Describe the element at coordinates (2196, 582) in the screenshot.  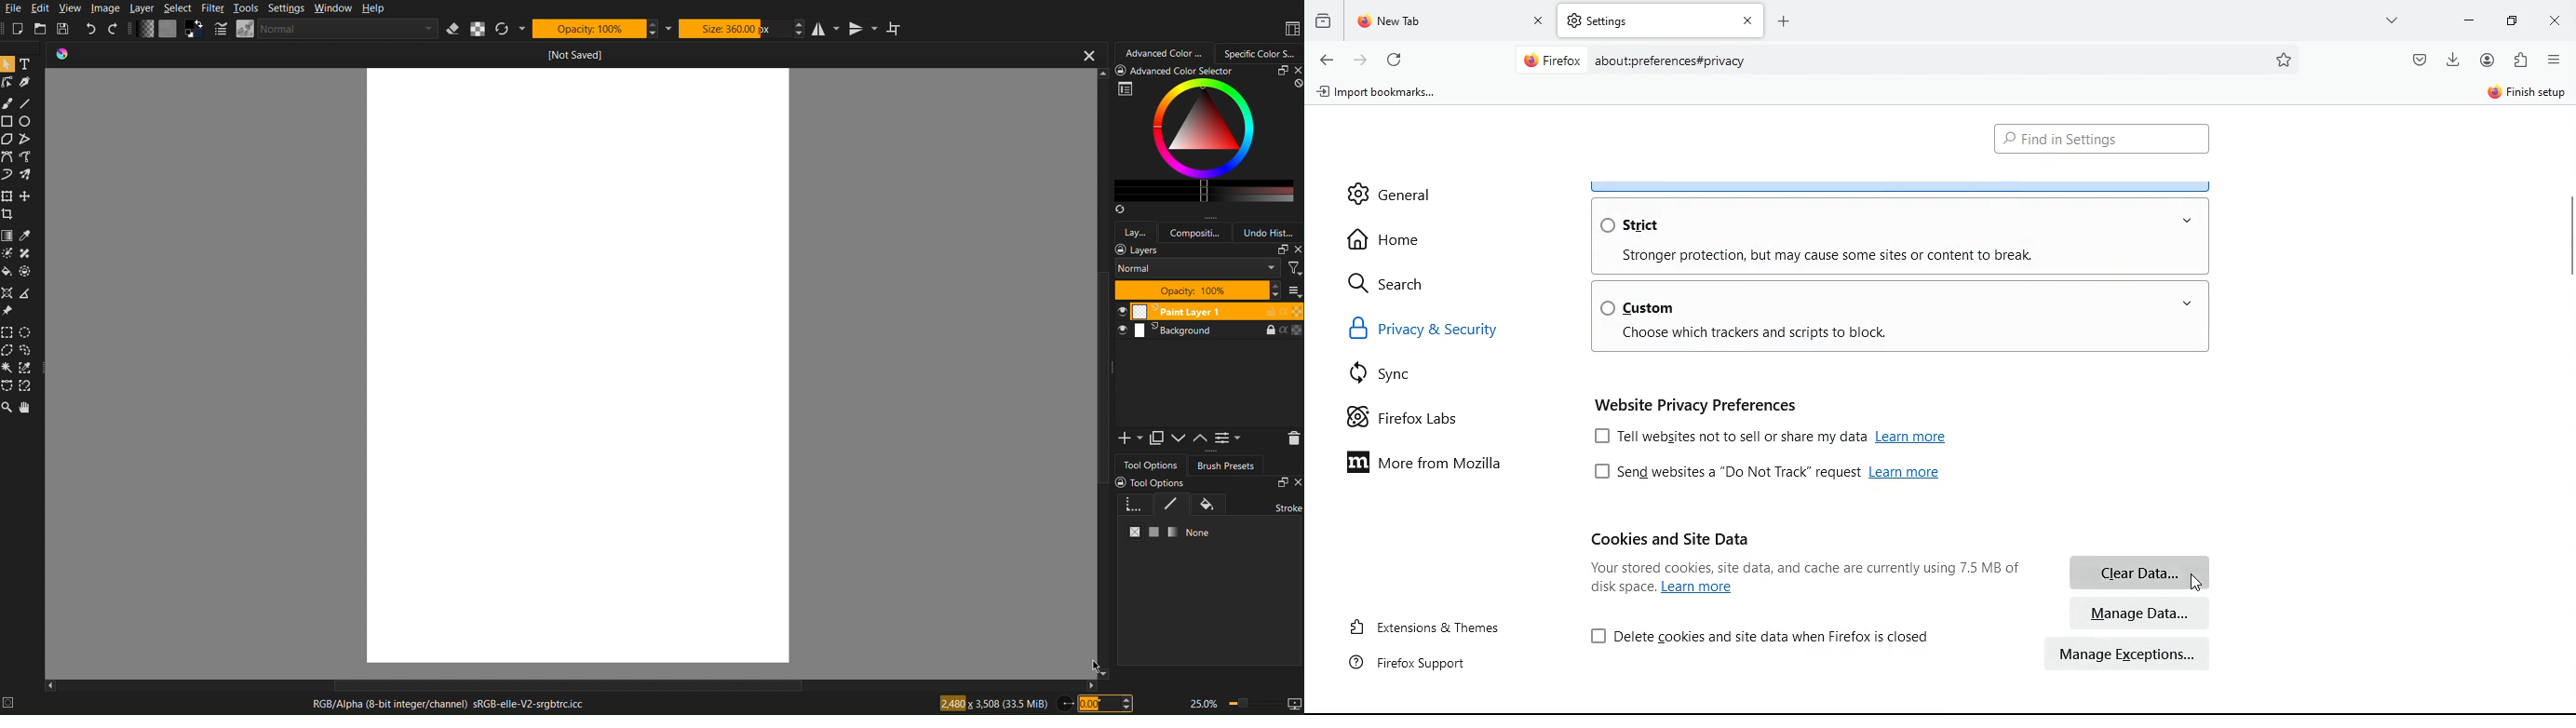
I see `Cursor` at that location.